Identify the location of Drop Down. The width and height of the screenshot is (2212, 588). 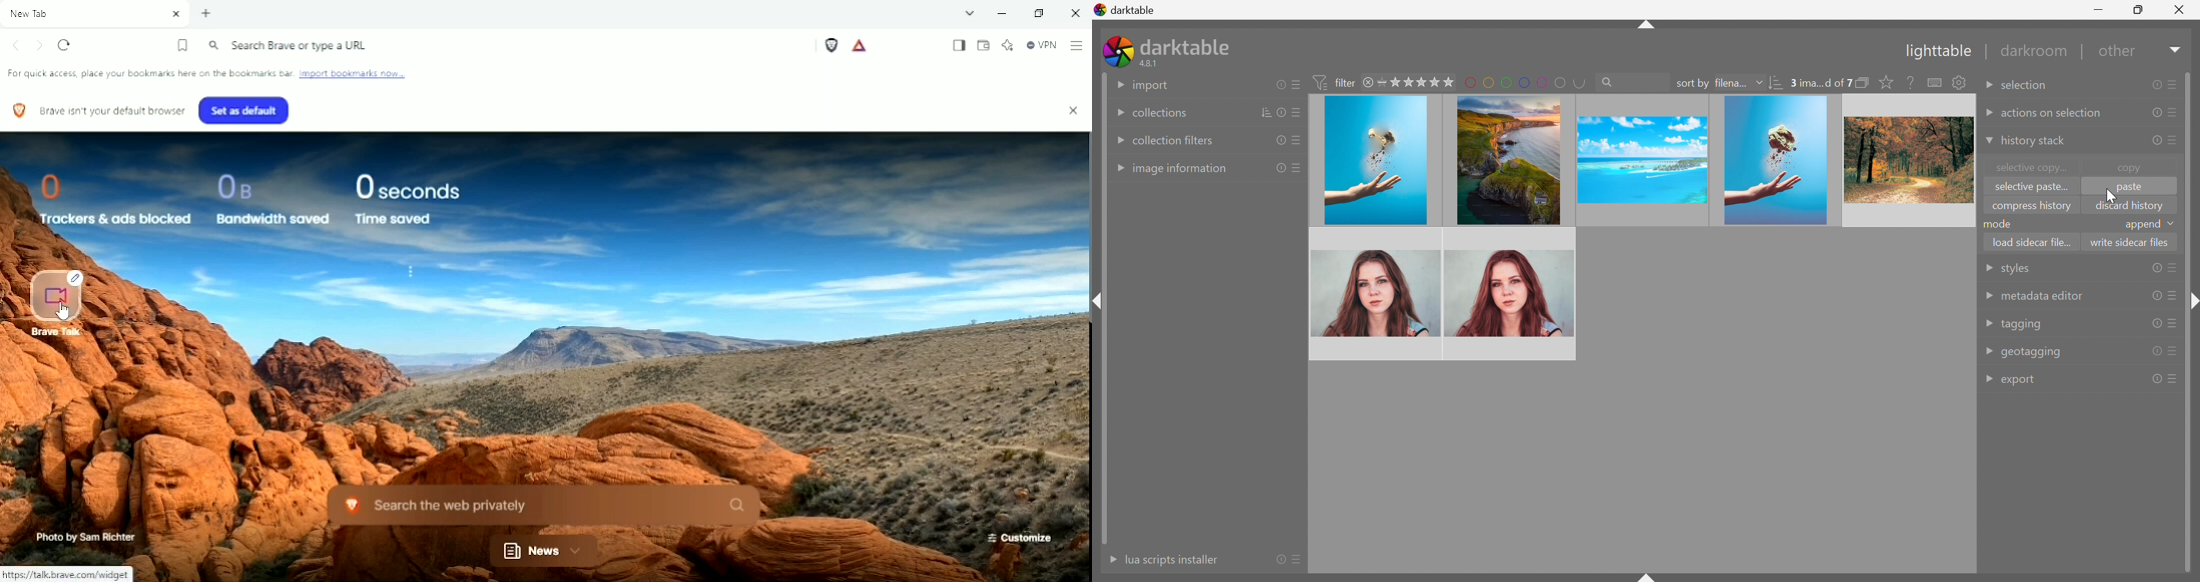
(1988, 88).